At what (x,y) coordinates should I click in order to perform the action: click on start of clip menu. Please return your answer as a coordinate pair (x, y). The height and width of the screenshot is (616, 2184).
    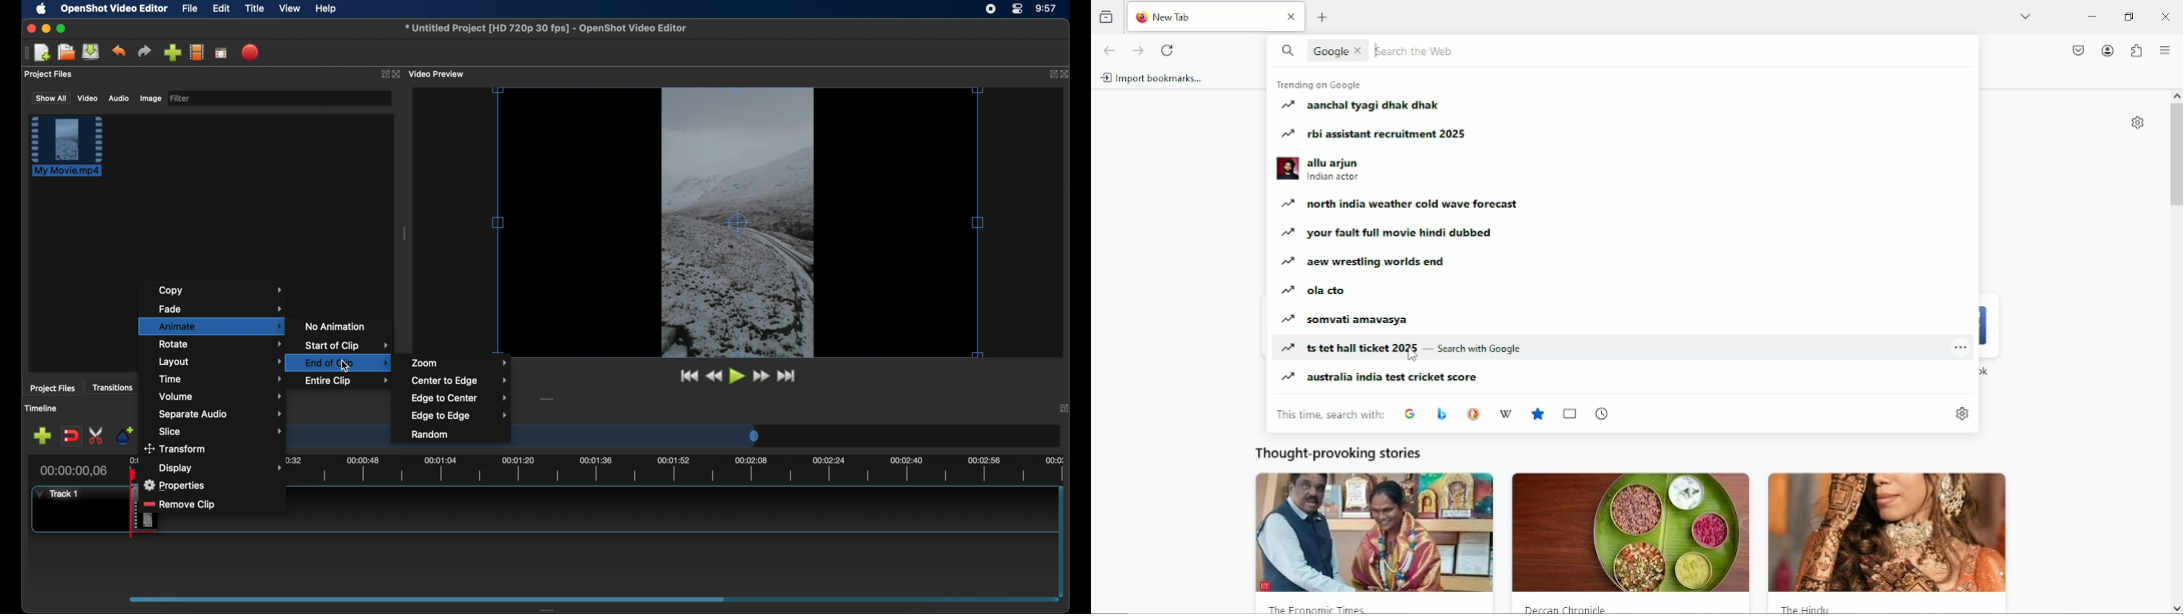
    Looking at the image, I should click on (346, 346).